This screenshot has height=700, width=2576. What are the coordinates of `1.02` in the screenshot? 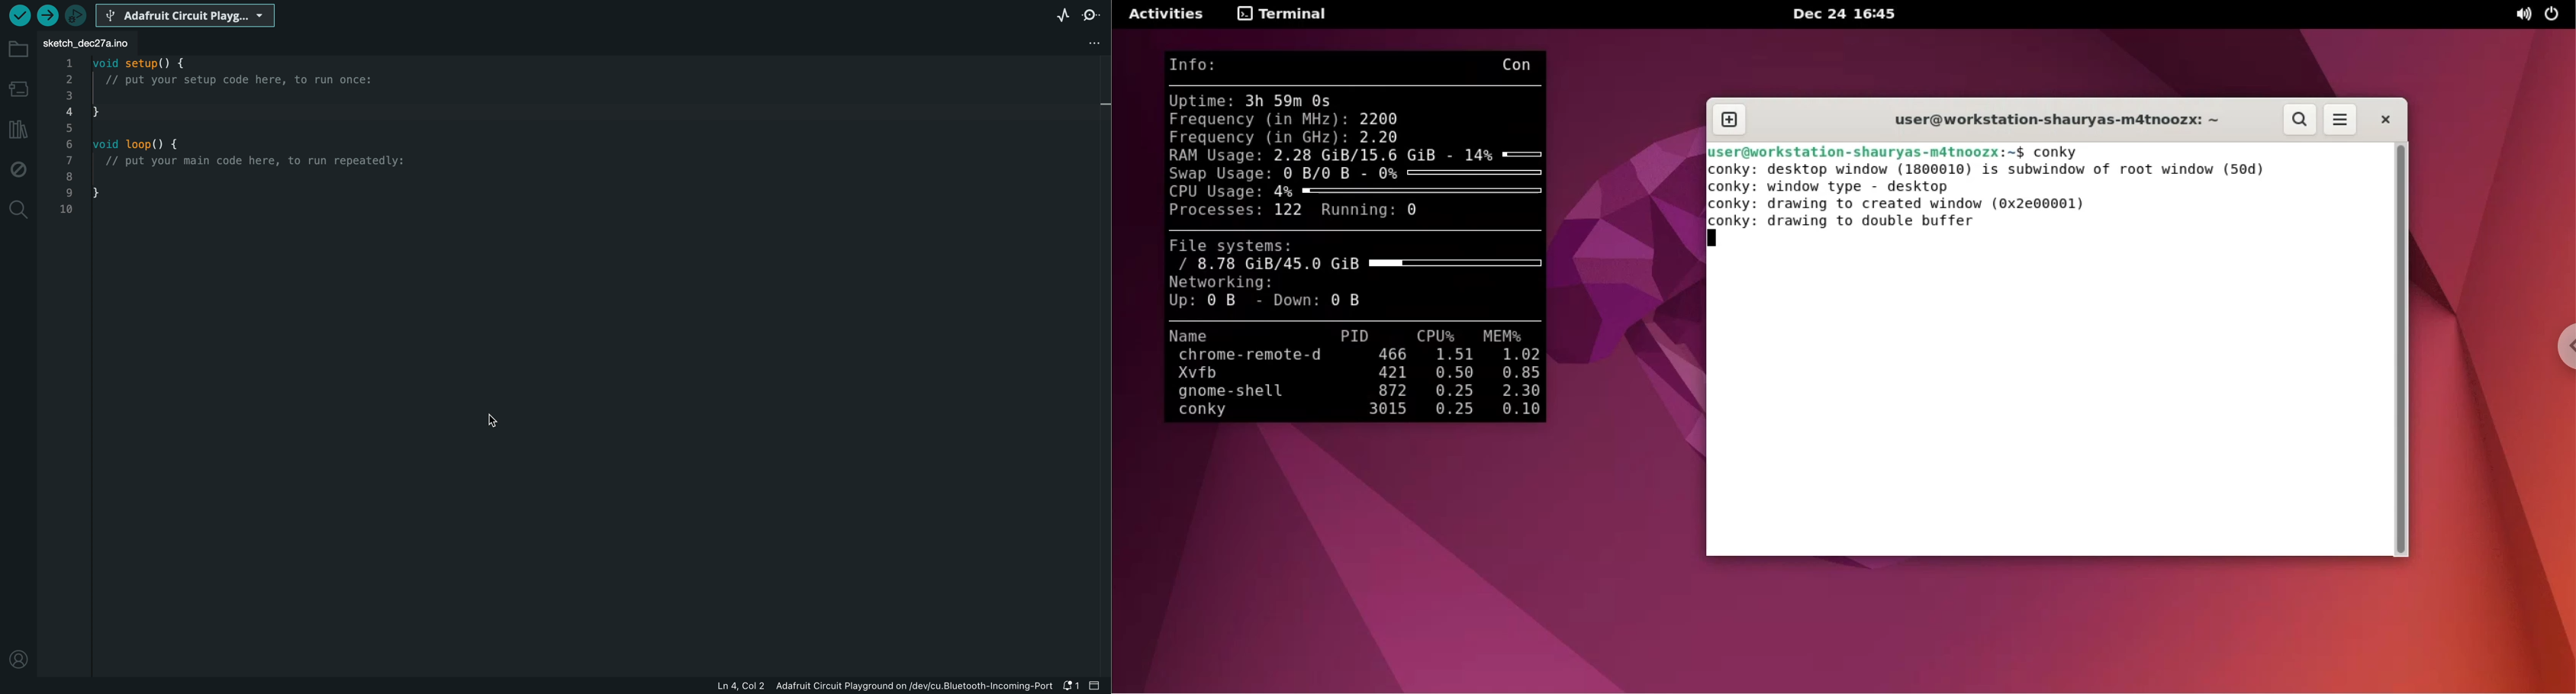 It's located at (1520, 355).